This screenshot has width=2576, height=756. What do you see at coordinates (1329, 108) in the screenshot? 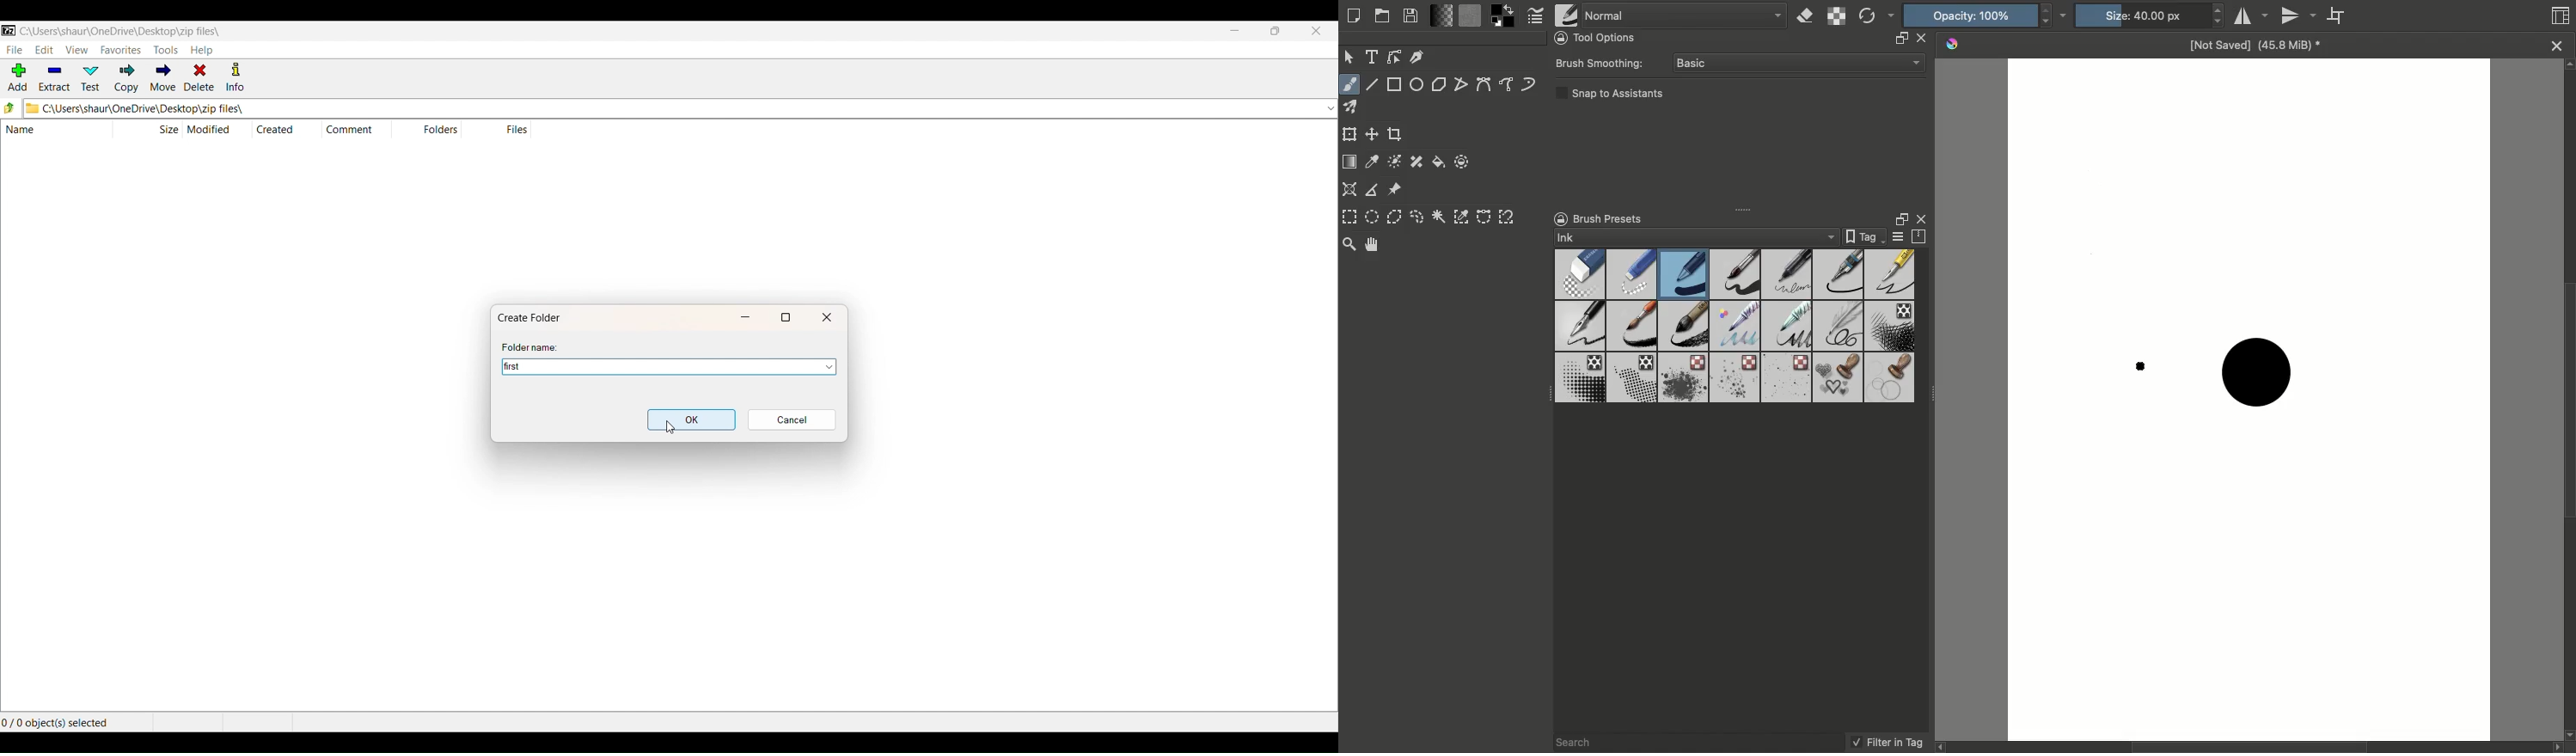
I see `AVAILABLE FOLDERS` at bounding box center [1329, 108].